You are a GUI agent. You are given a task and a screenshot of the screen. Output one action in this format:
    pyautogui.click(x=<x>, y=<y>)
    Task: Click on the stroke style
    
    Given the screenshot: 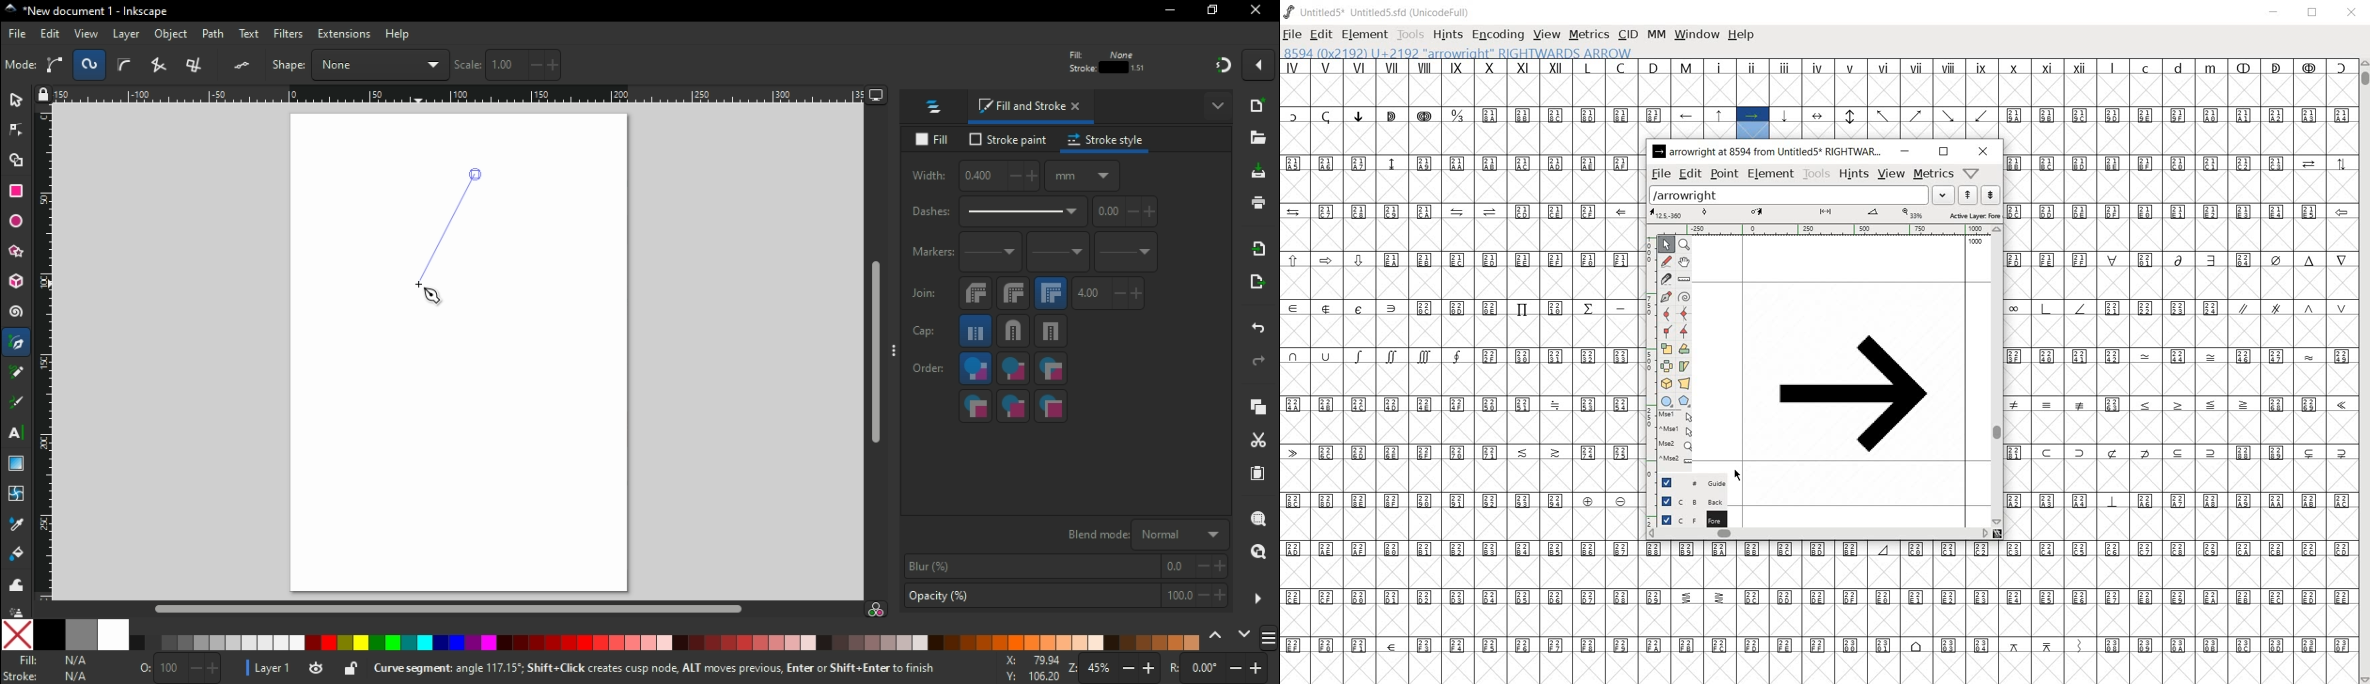 What is the action you would take?
    pyautogui.click(x=1108, y=143)
    